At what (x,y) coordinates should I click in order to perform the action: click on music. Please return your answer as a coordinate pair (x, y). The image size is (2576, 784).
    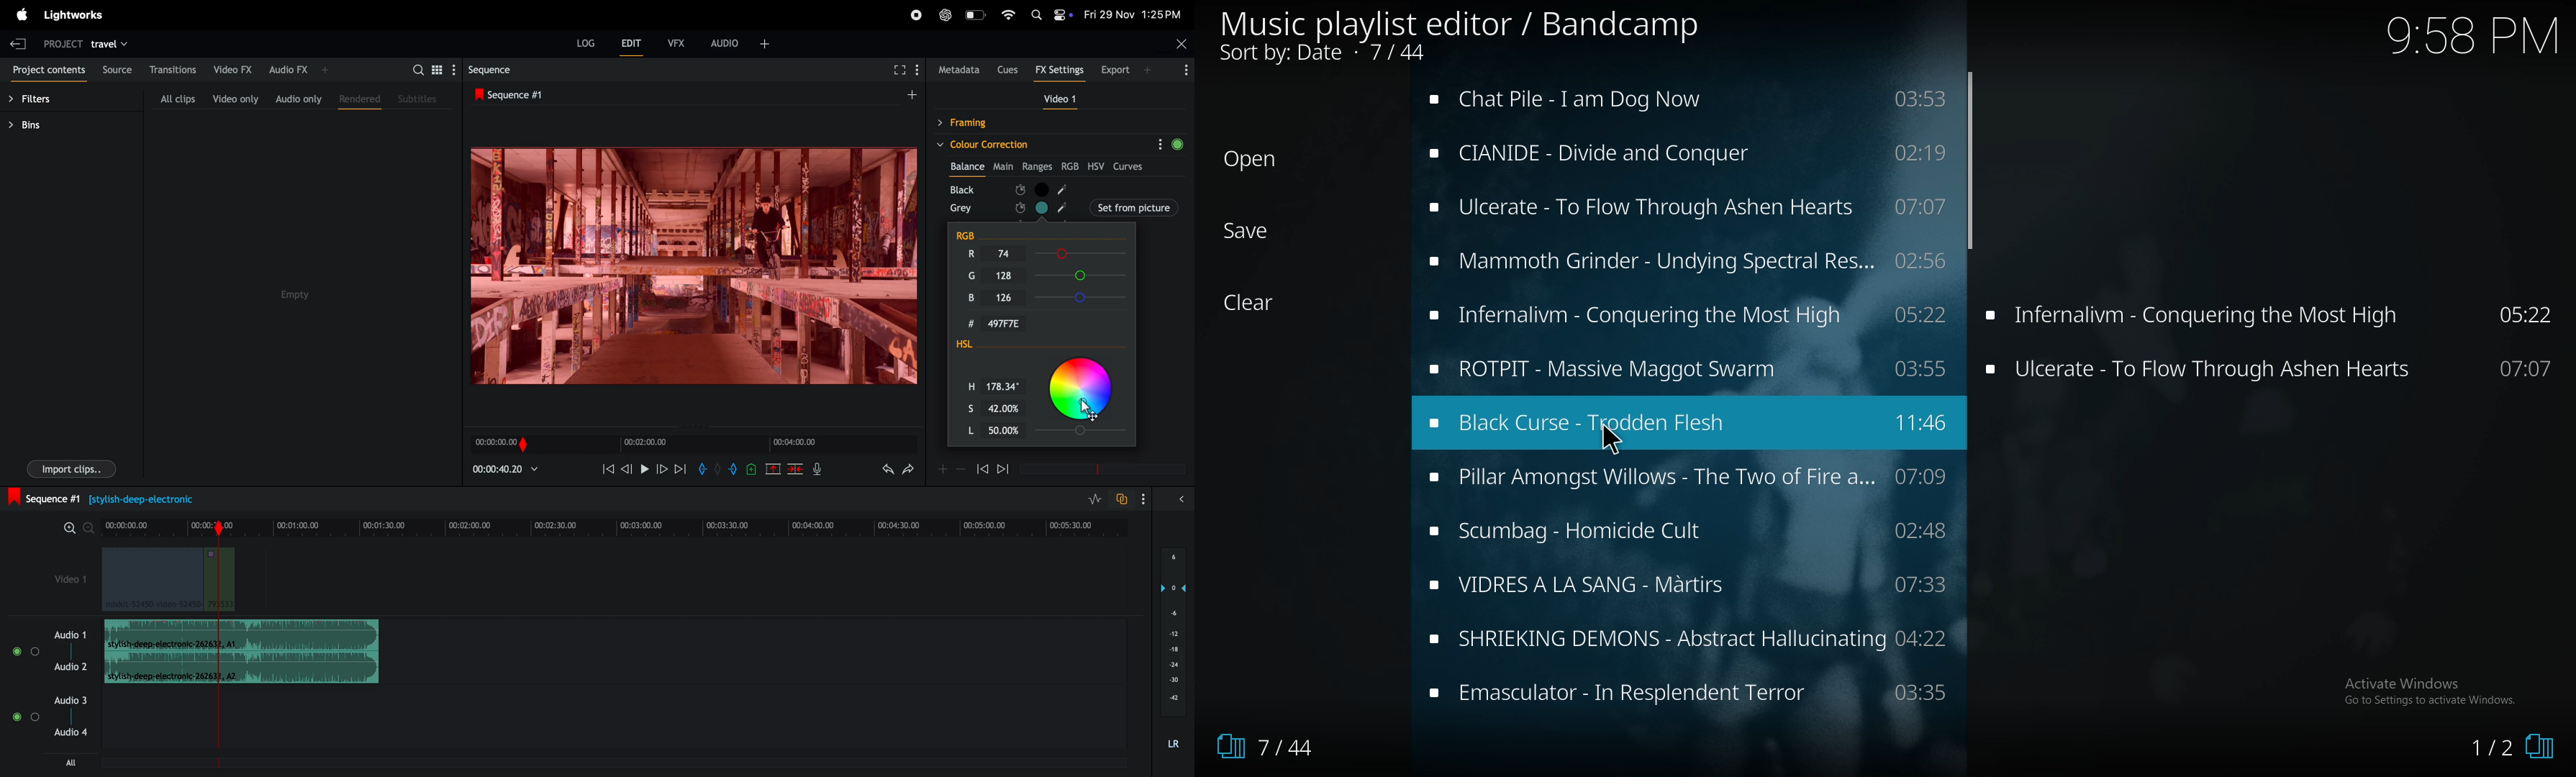
    Looking at the image, I should click on (1684, 316).